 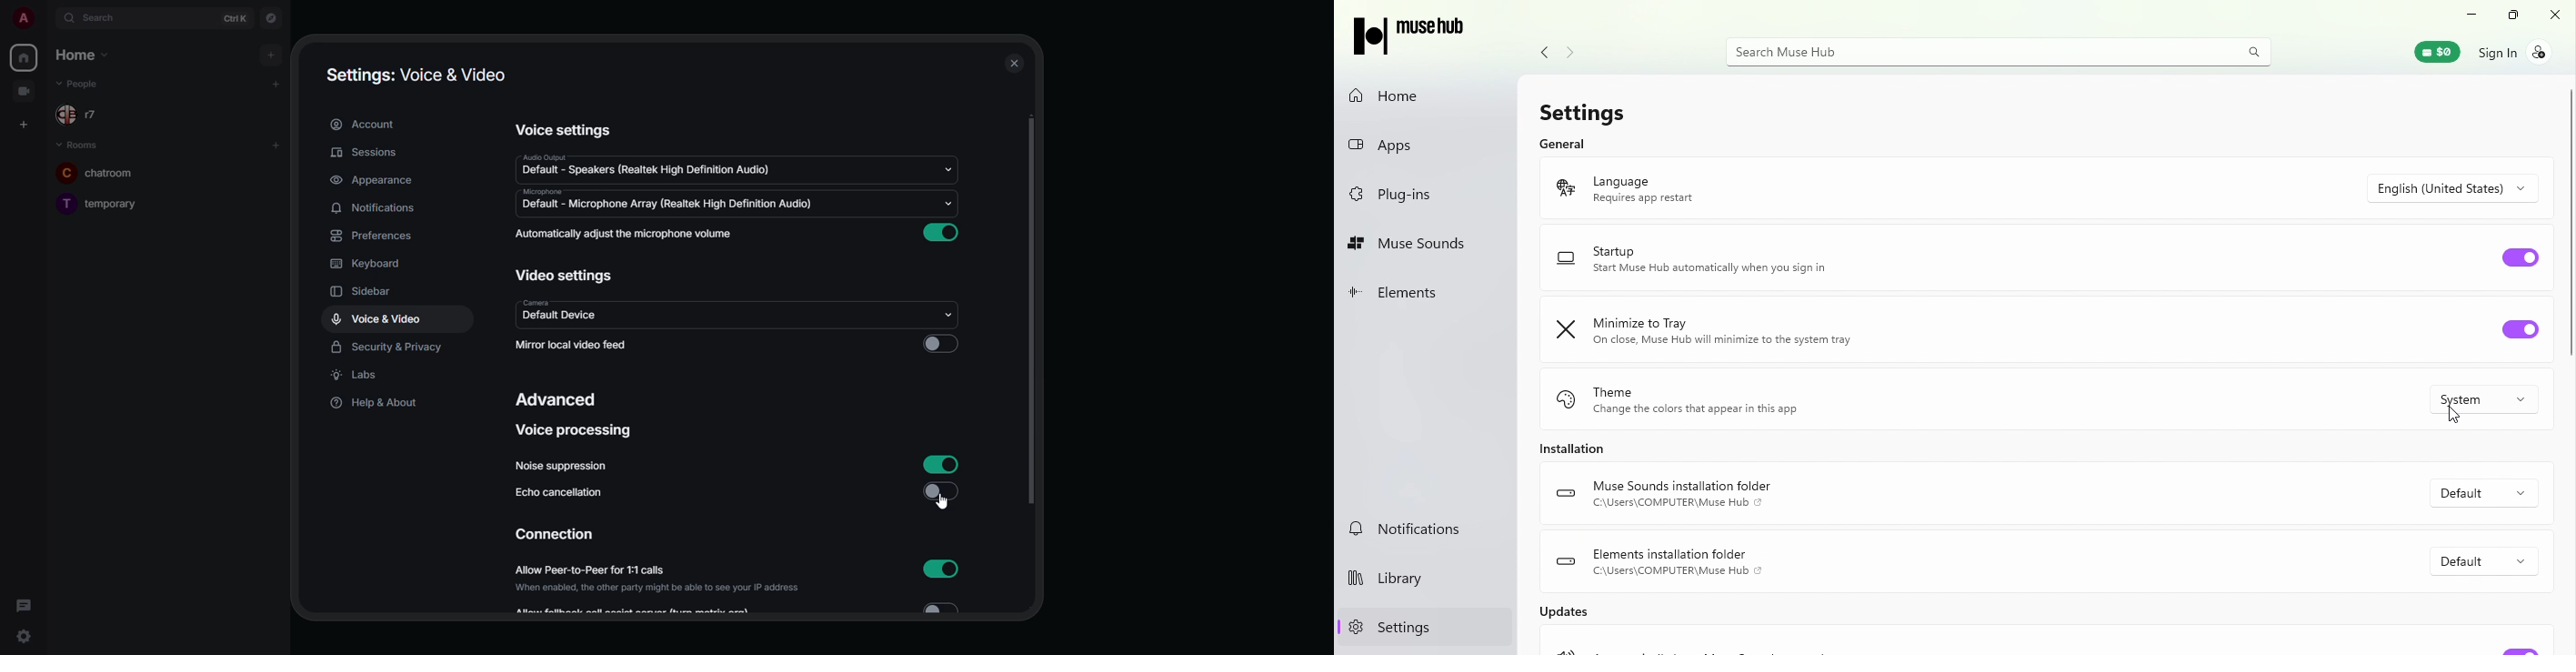 What do you see at coordinates (559, 401) in the screenshot?
I see `advanced` at bounding box center [559, 401].